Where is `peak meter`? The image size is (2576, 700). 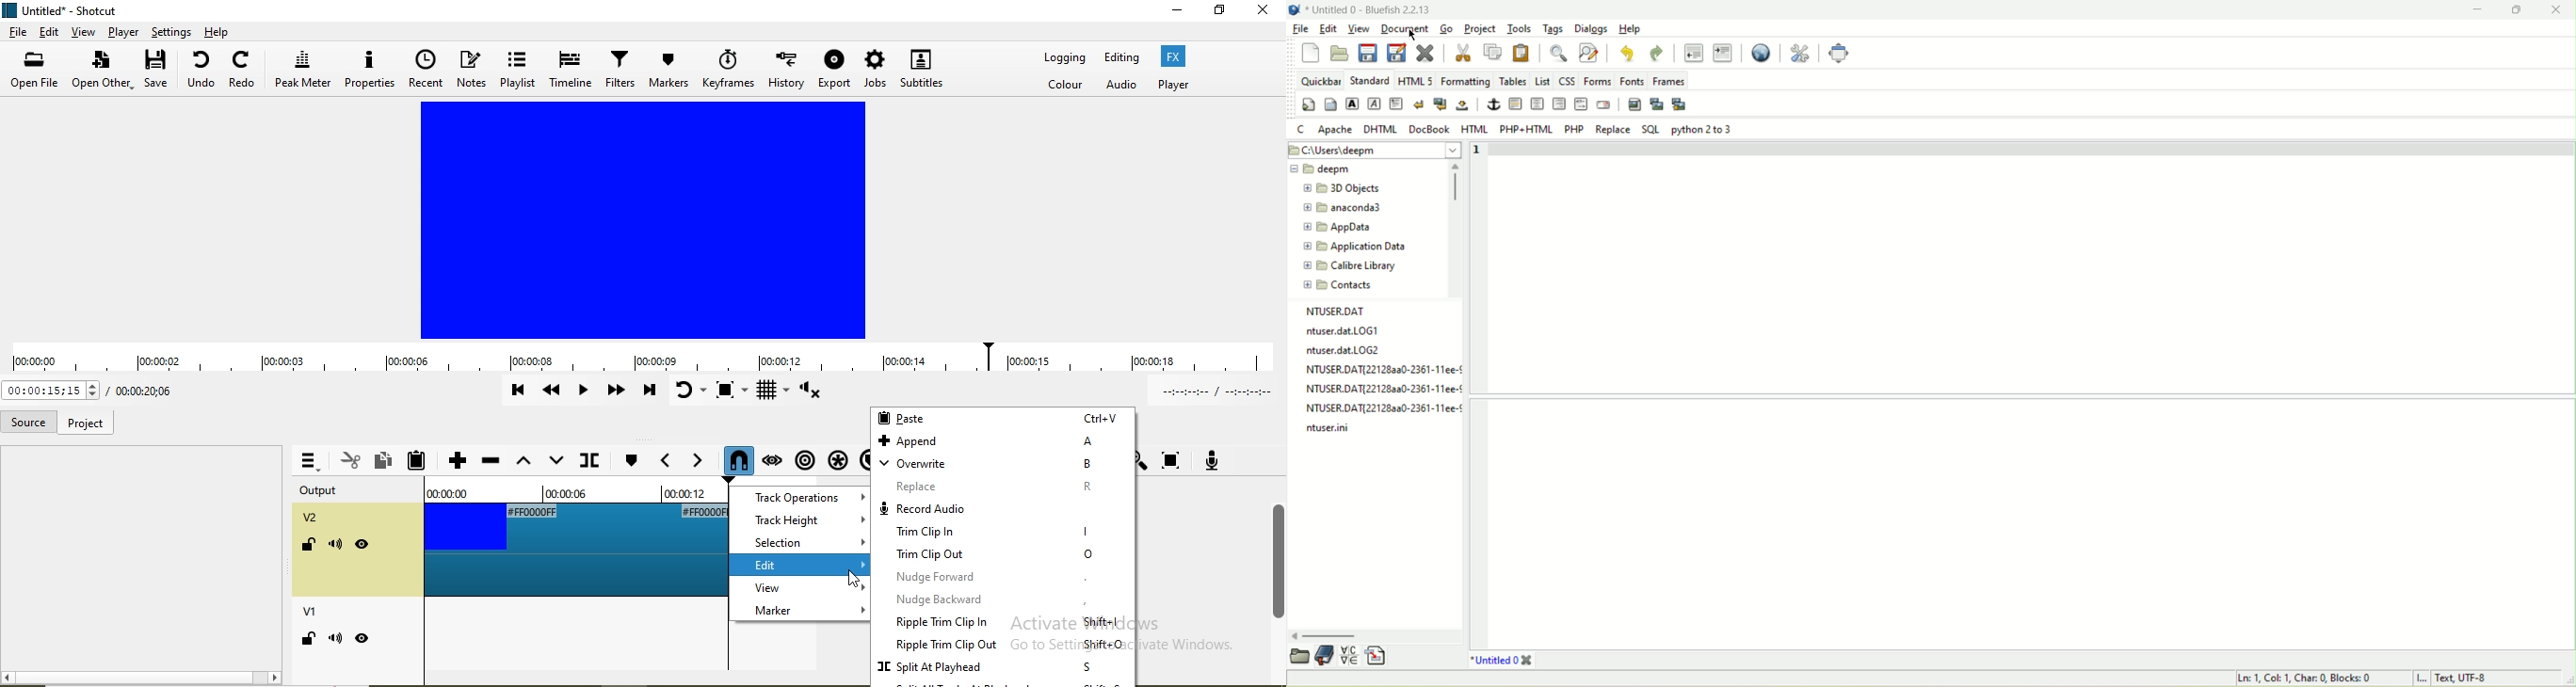
peak meter is located at coordinates (303, 70).